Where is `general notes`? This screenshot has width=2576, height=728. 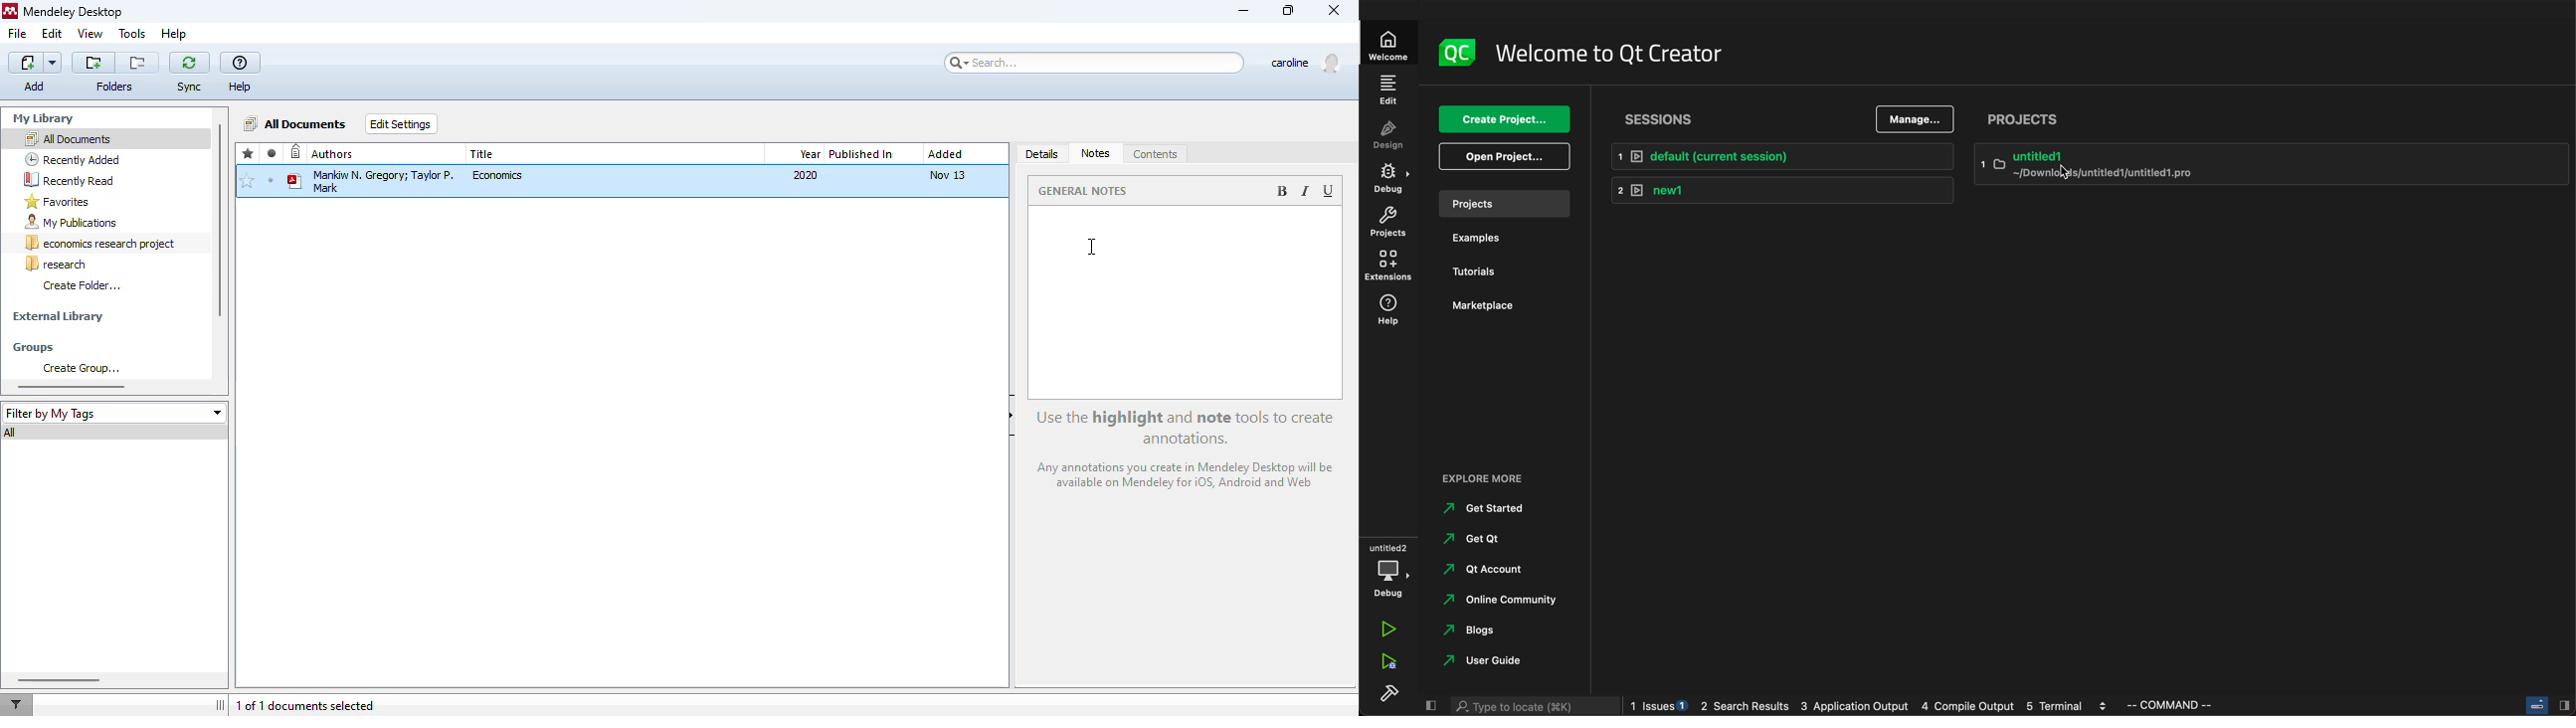 general notes is located at coordinates (1086, 190).